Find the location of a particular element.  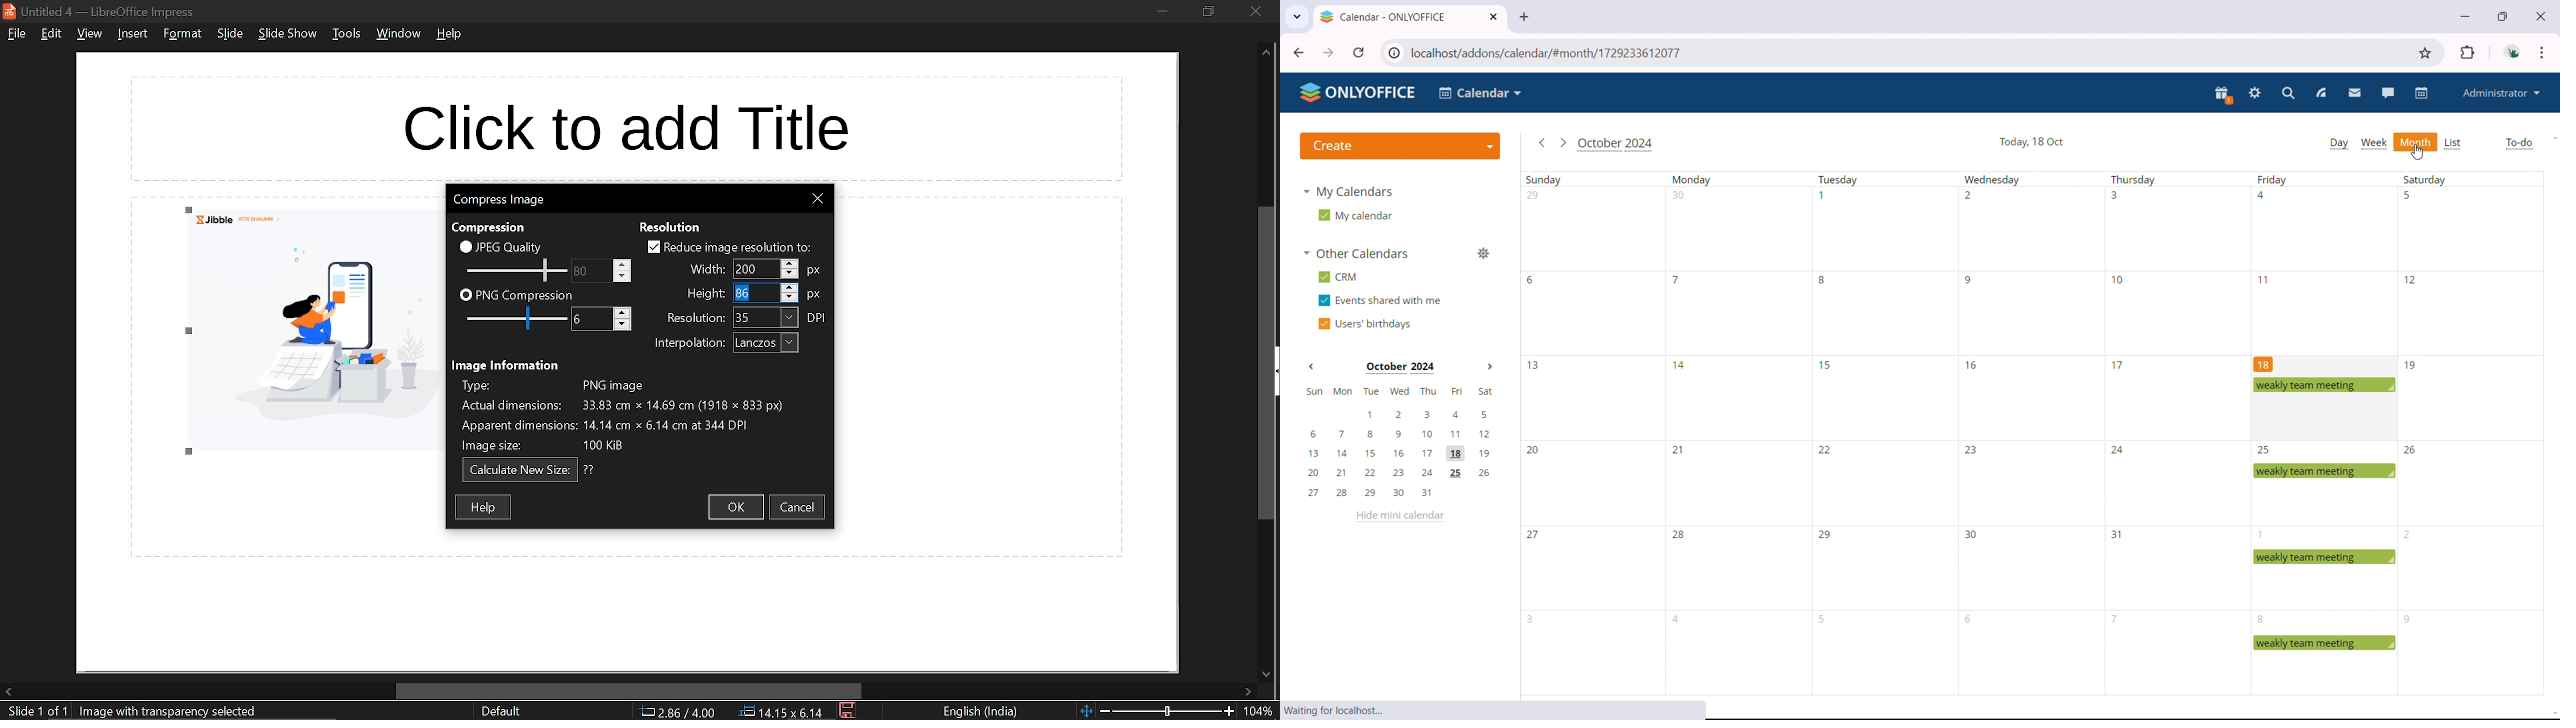

increase jpeg quality is located at coordinates (622, 264).